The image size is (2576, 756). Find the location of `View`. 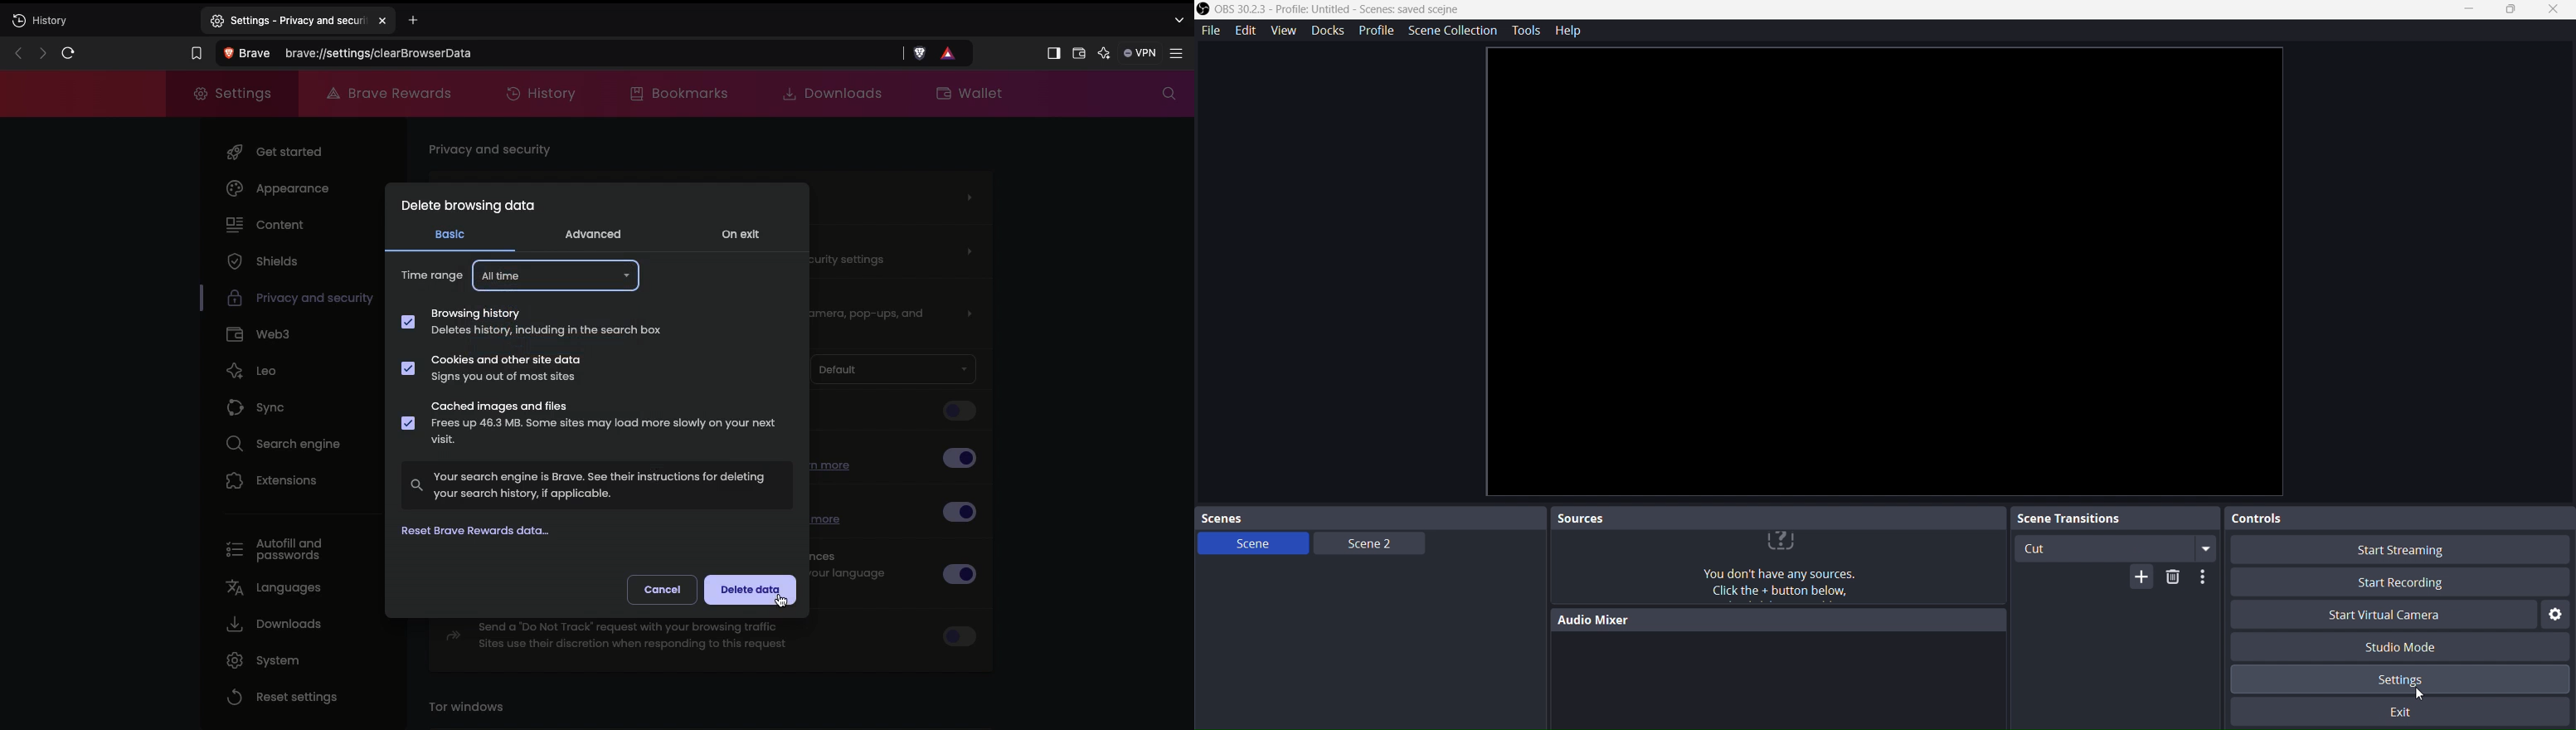

View is located at coordinates (1281, 30).